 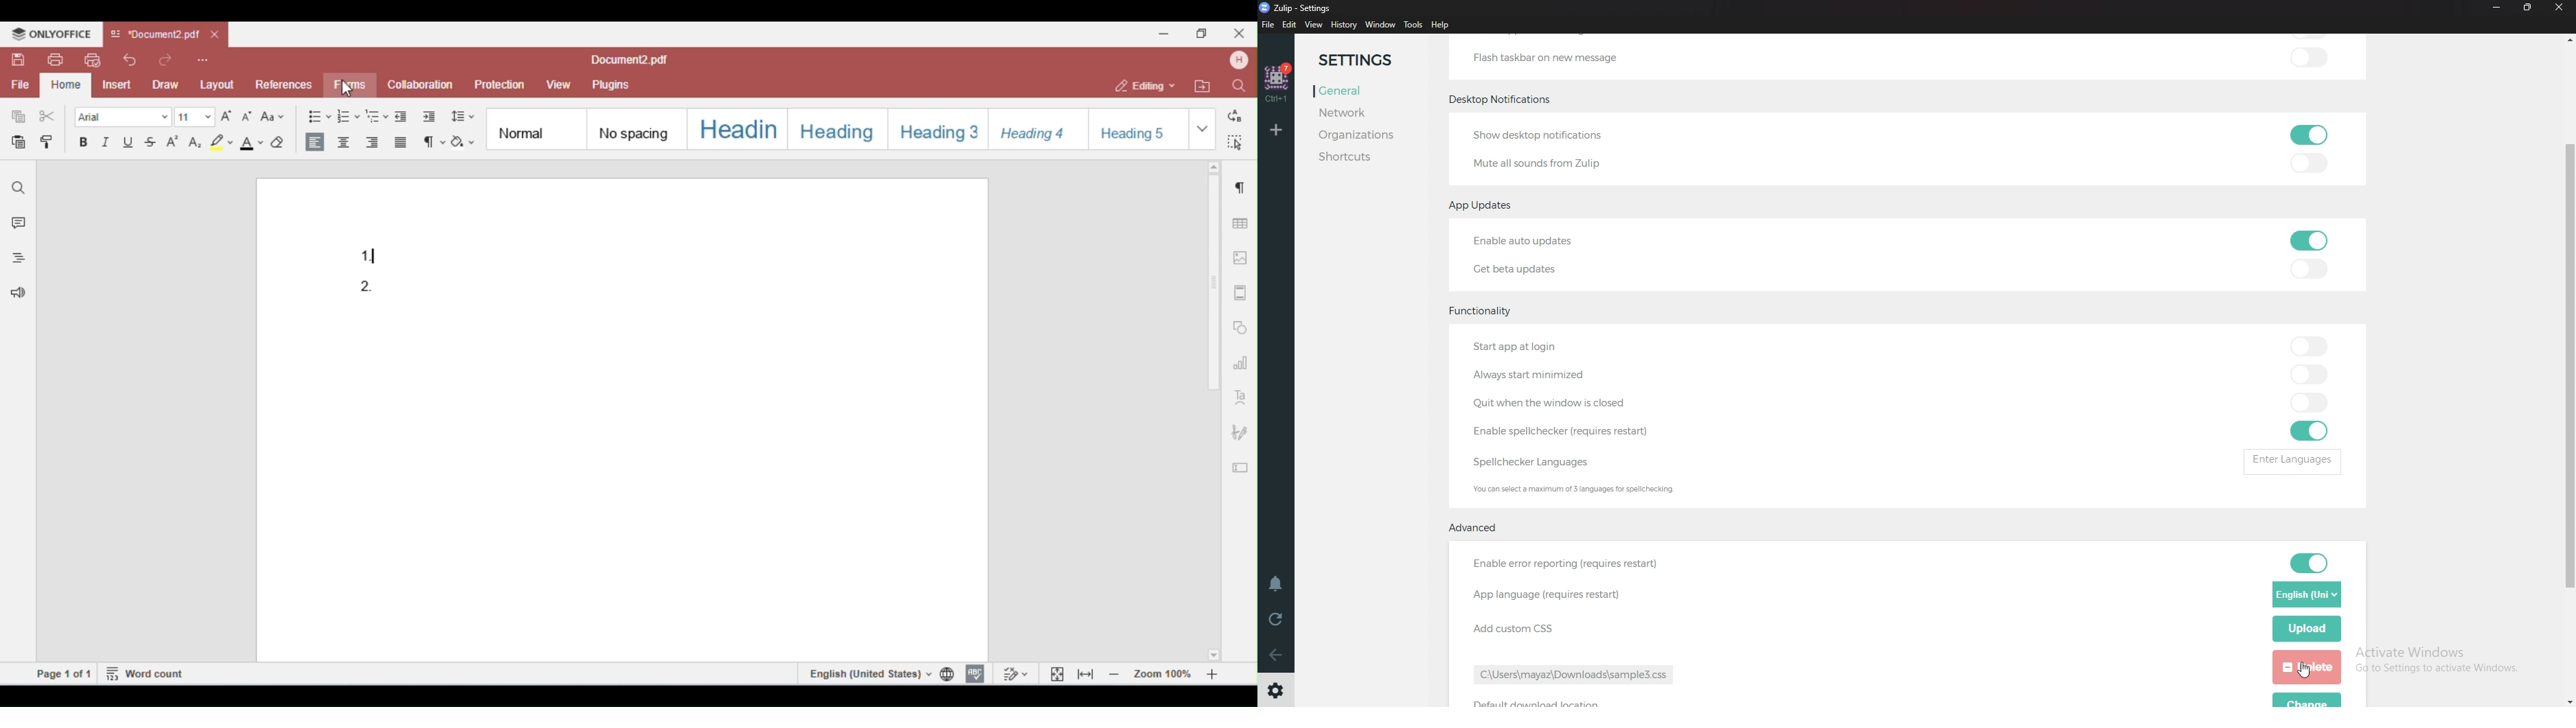 I want to click on toggle, so click(x=2307, y=347).